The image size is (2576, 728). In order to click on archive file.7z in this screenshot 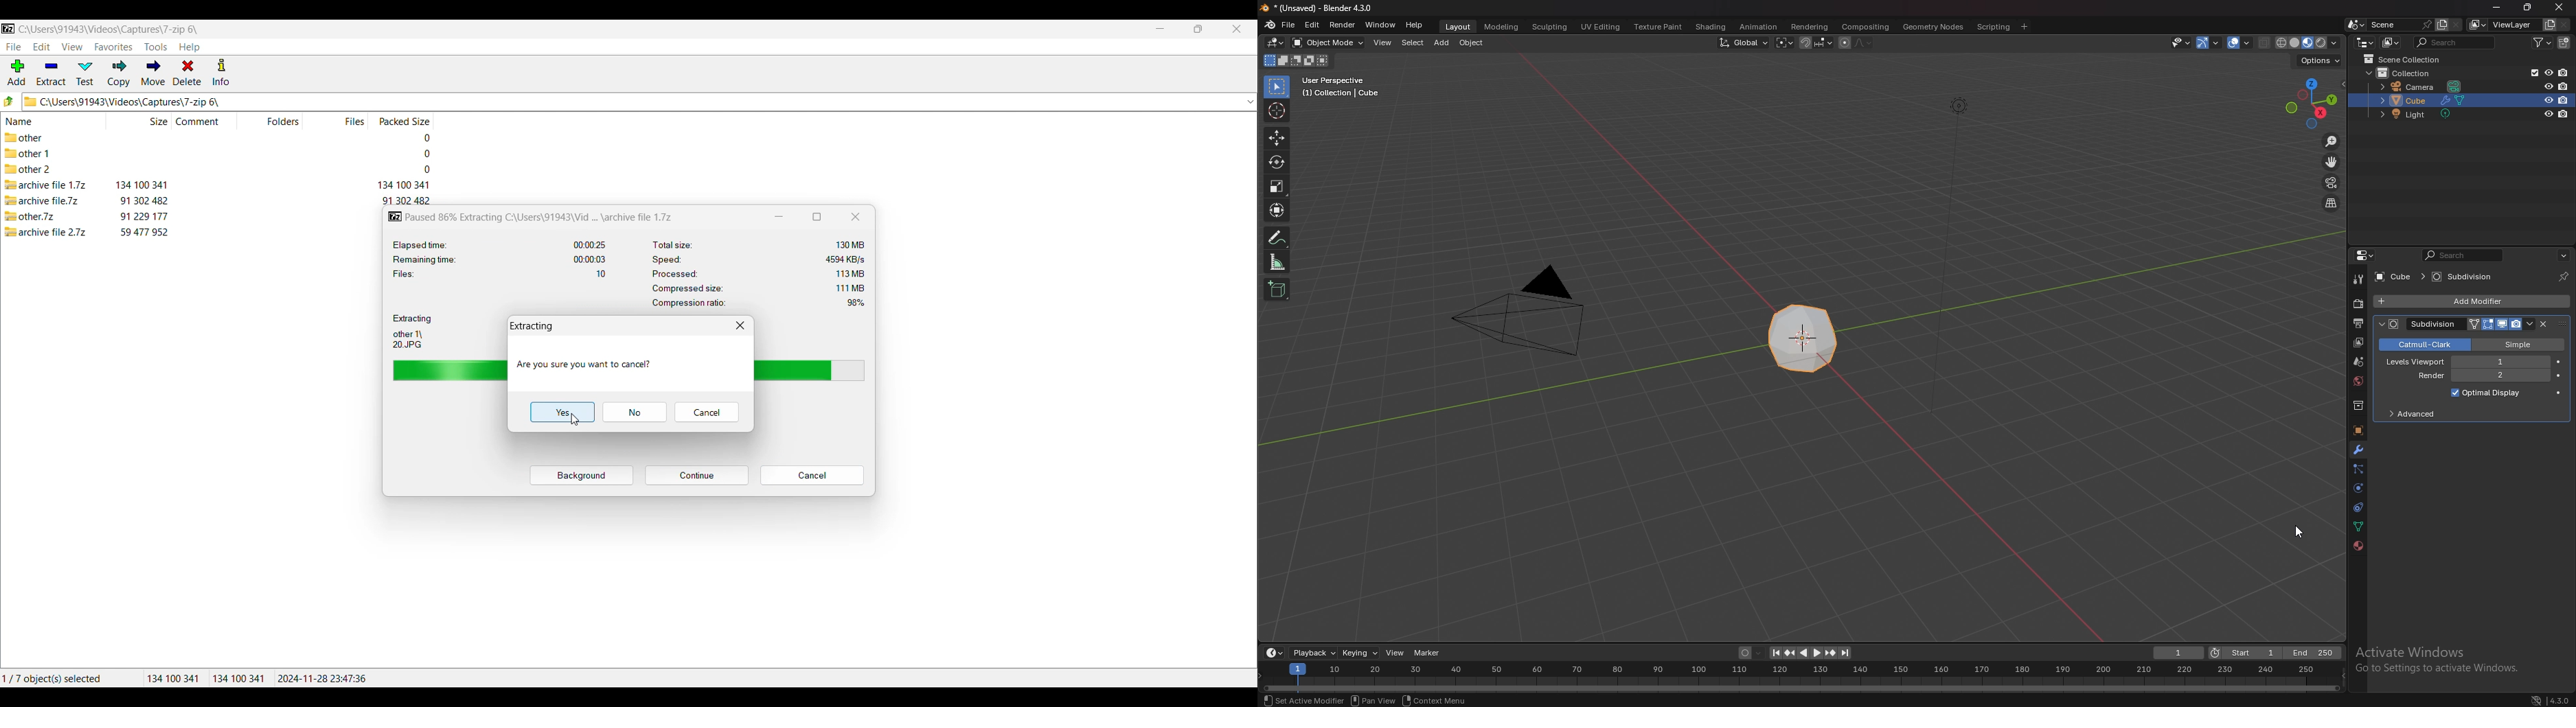, I will do `click(45, 200)`.